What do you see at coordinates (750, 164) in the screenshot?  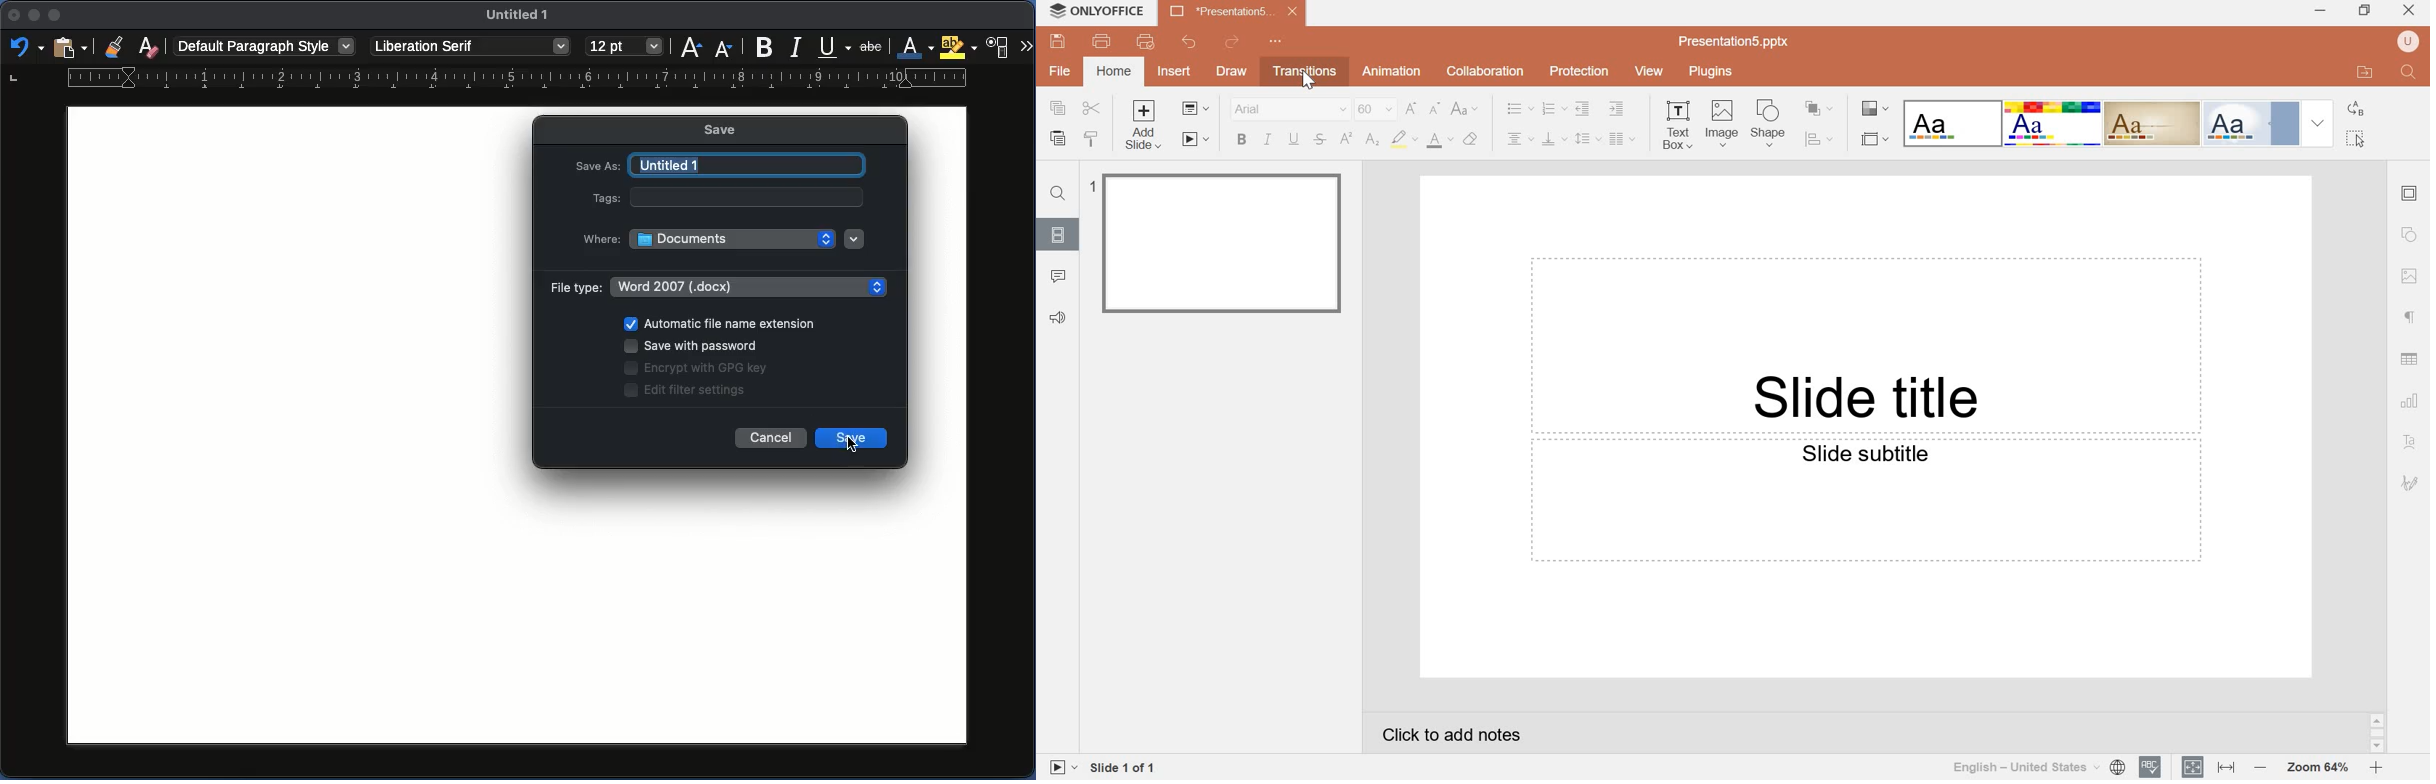 I see `untitled 1` at bounding box center [750, 164].